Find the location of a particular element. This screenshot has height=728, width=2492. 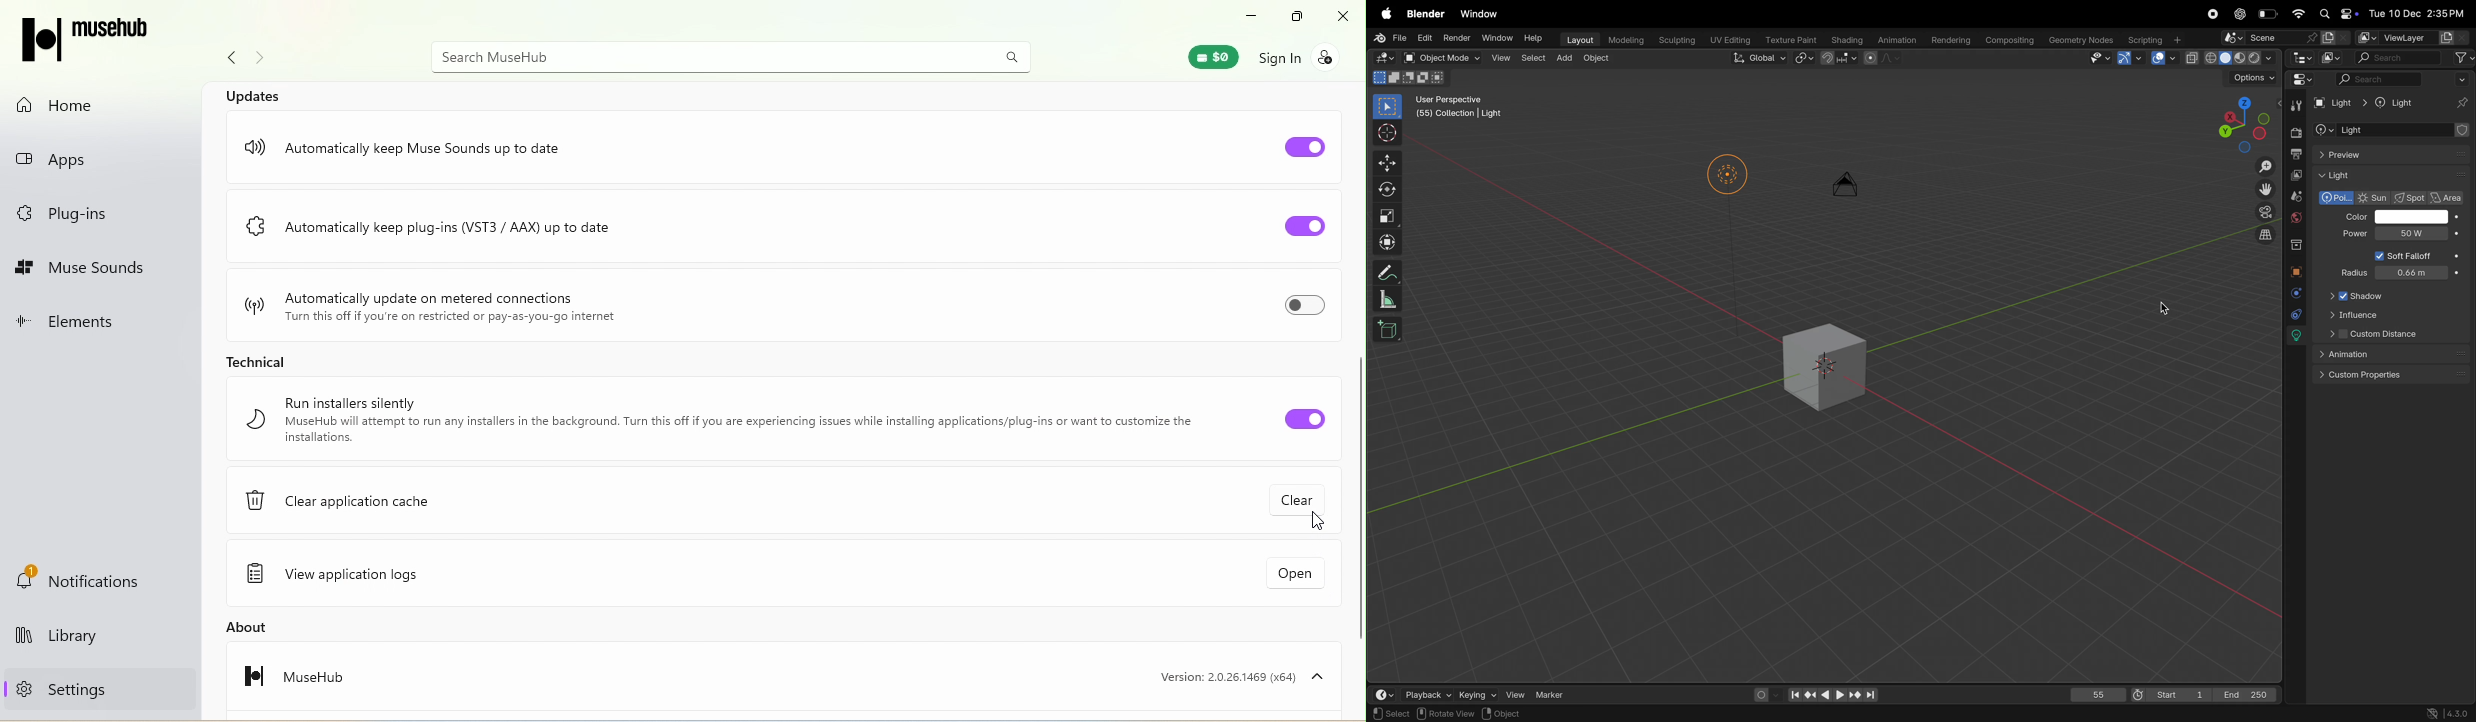

Scroll bar is located at coordinates (1358, 399).